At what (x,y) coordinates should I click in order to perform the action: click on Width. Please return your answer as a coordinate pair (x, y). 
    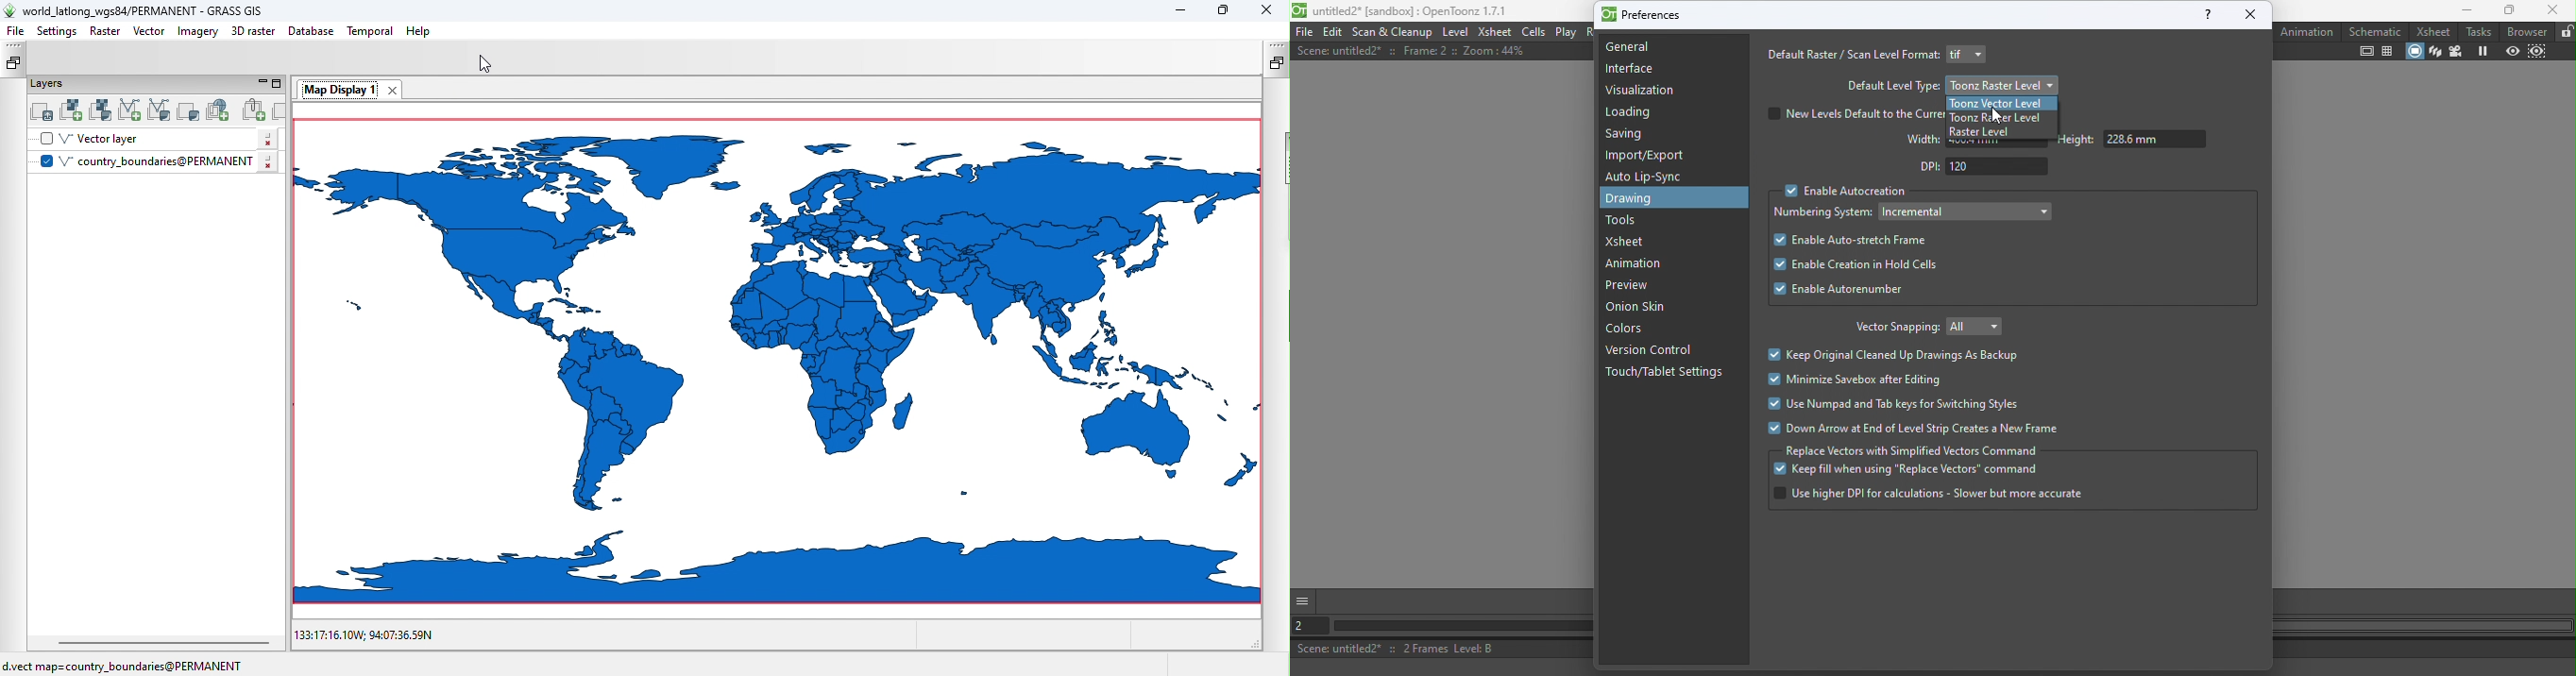
    Looking at the image, I should click on (1924, 139).